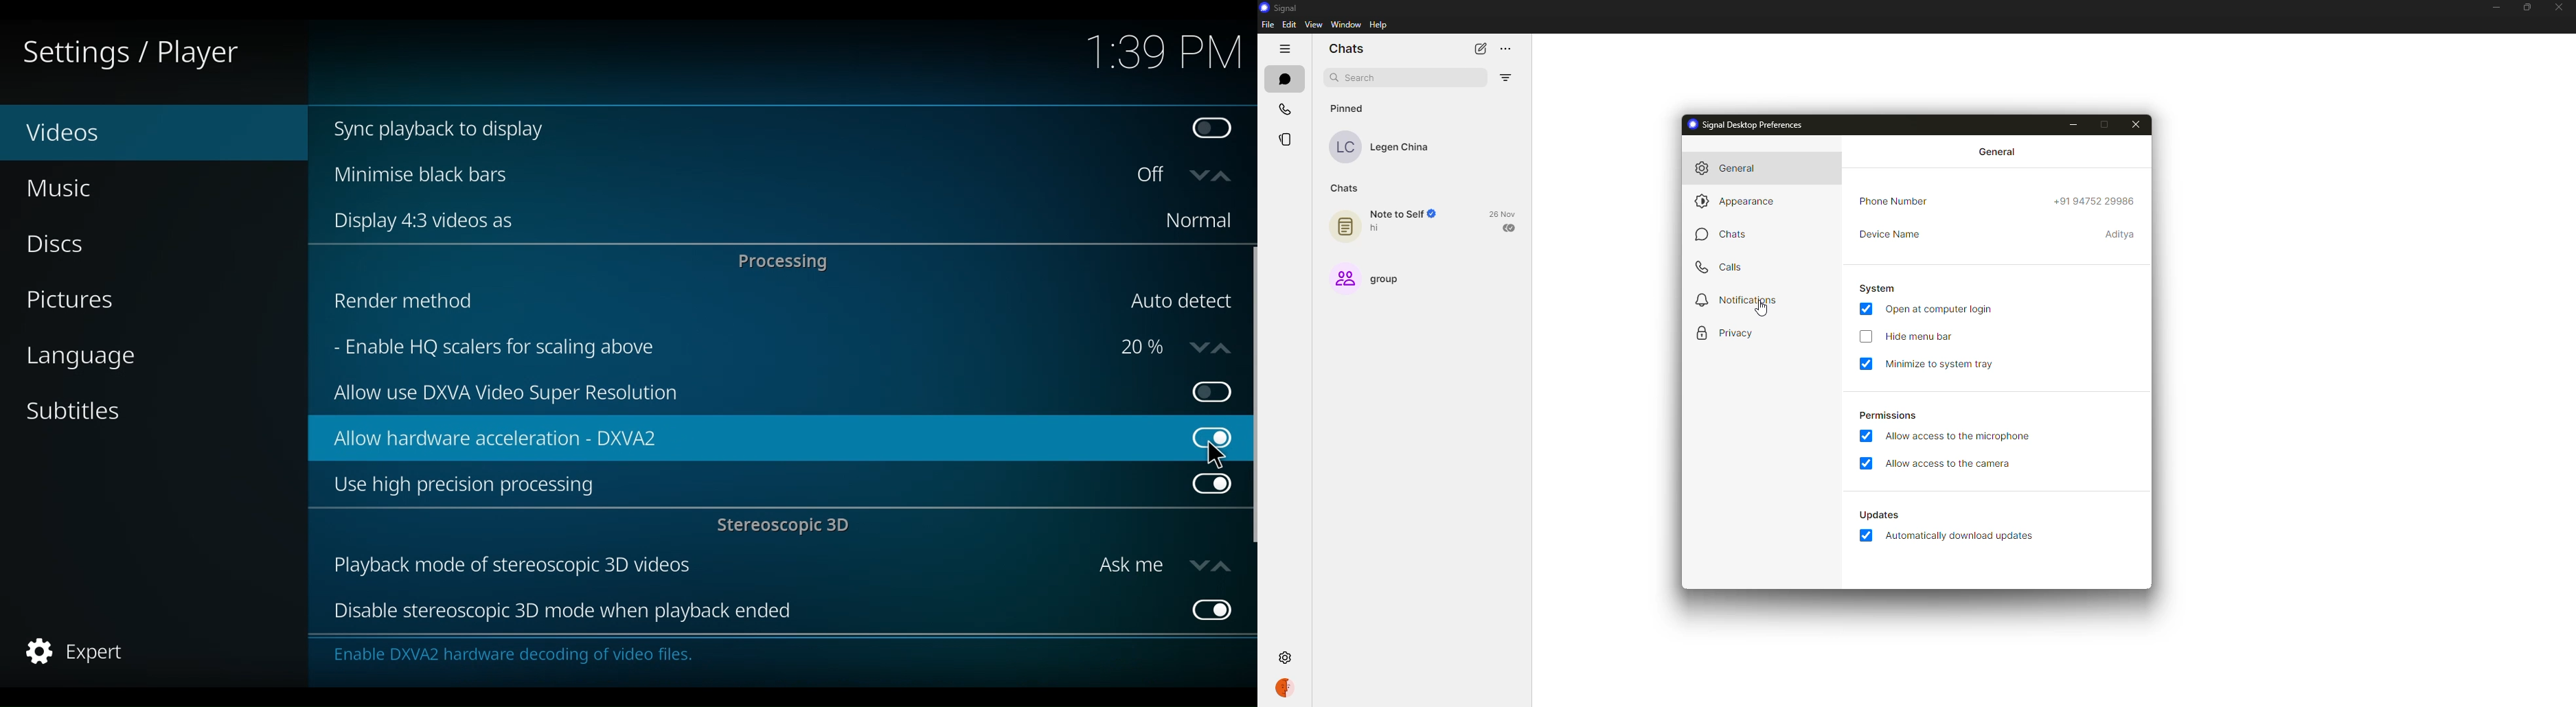 The height and width of the screenshot is (728, 2576). Describe the element at coordinates (713, 349) in the screenshot. I see `Enable HQ scalers for scaling above` at that location.